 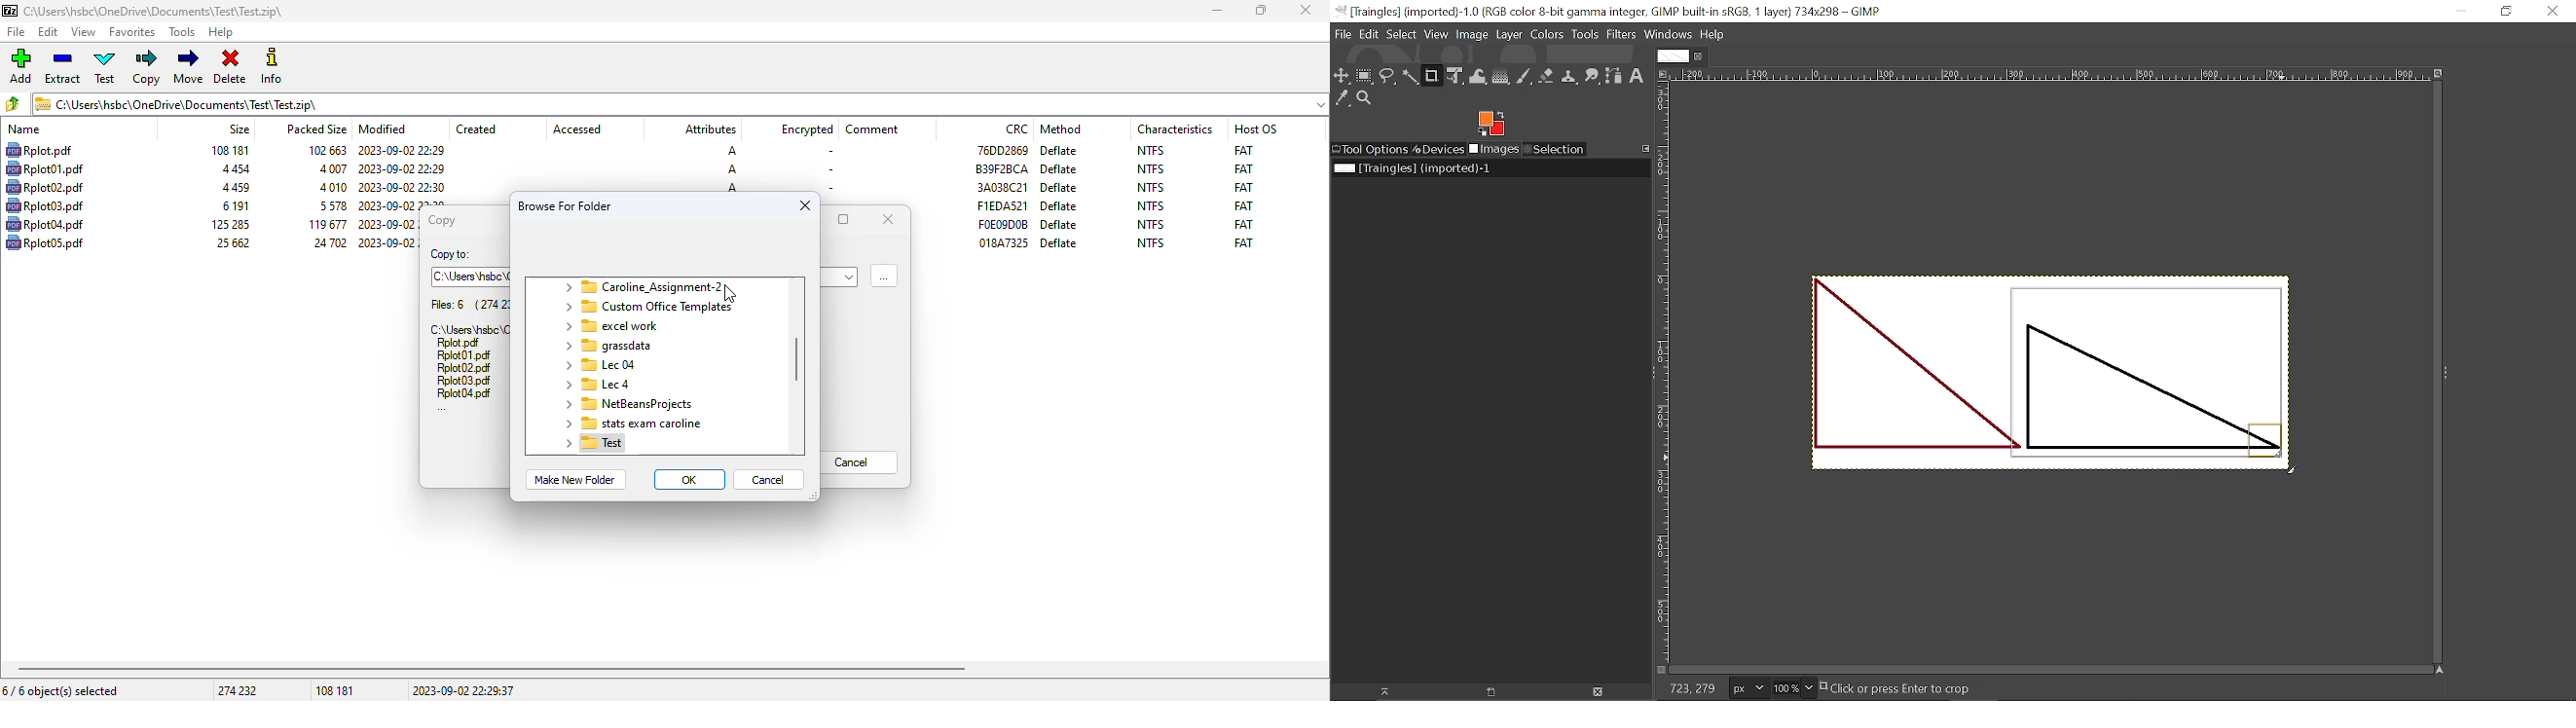 I want to click on deflate, so click(x=1058, y=206).